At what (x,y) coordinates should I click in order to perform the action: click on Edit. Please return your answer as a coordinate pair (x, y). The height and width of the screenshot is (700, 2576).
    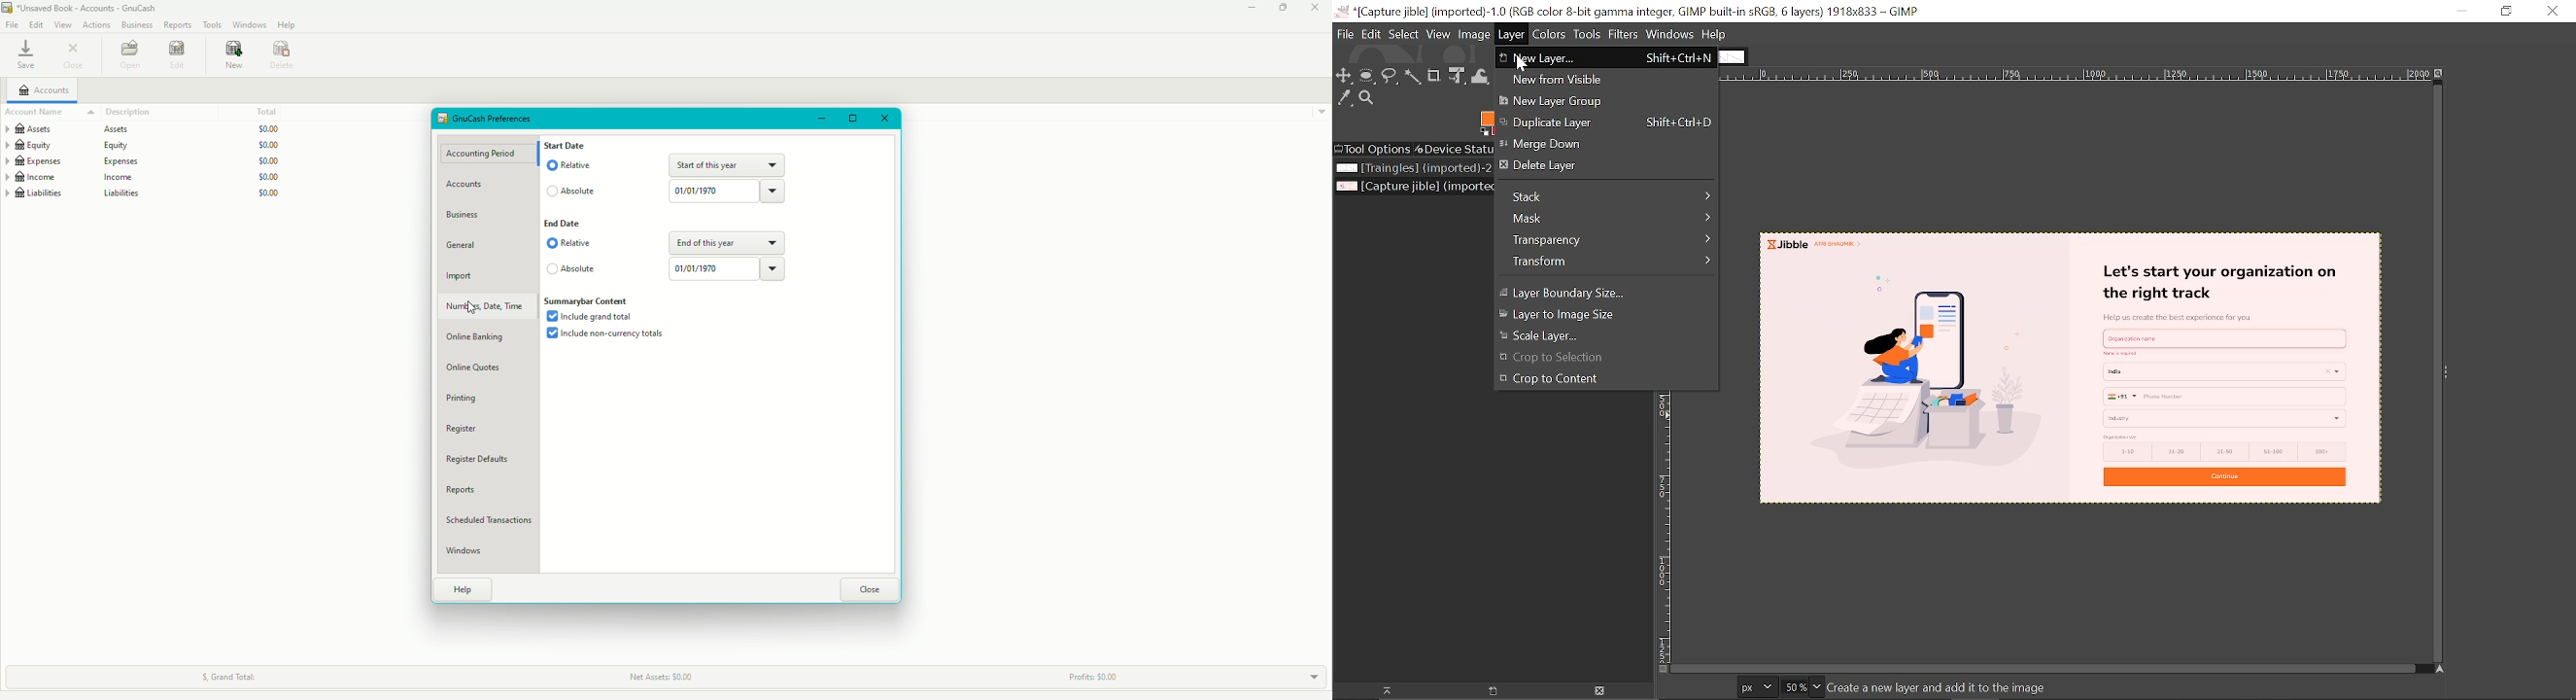
    Looking at the image, I should click on (37, 24).